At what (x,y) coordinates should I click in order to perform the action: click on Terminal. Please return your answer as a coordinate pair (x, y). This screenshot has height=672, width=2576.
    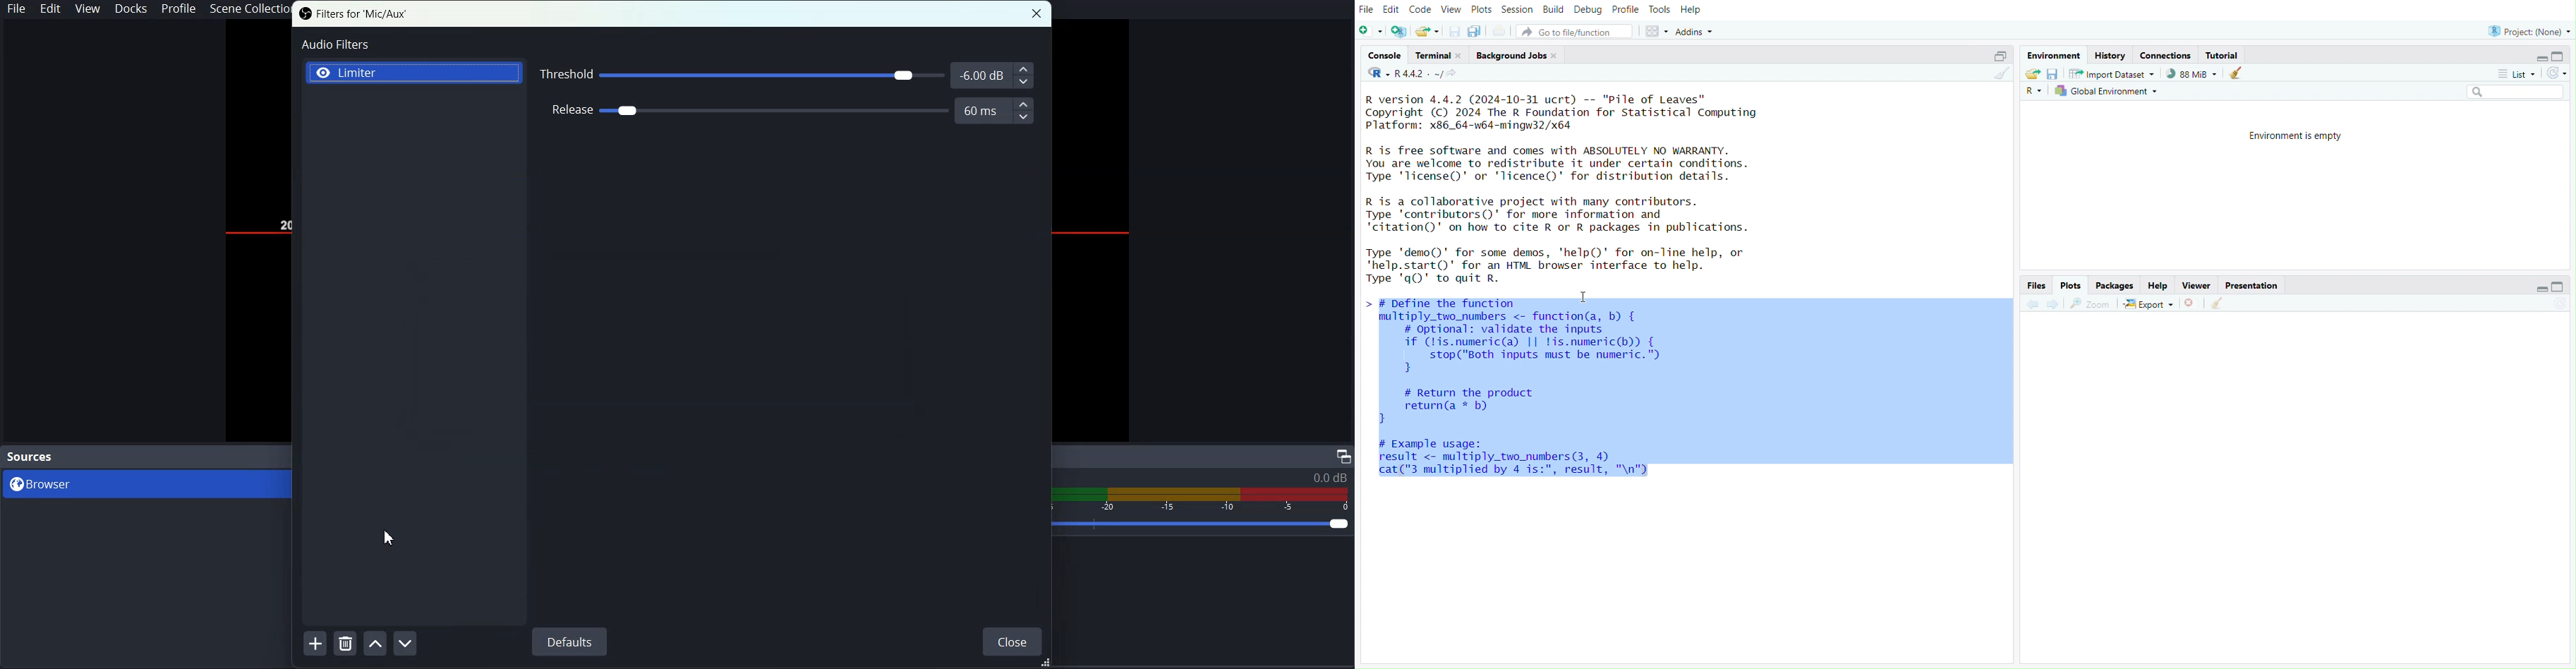
    Looking at the image, I should click on (1439, 55).